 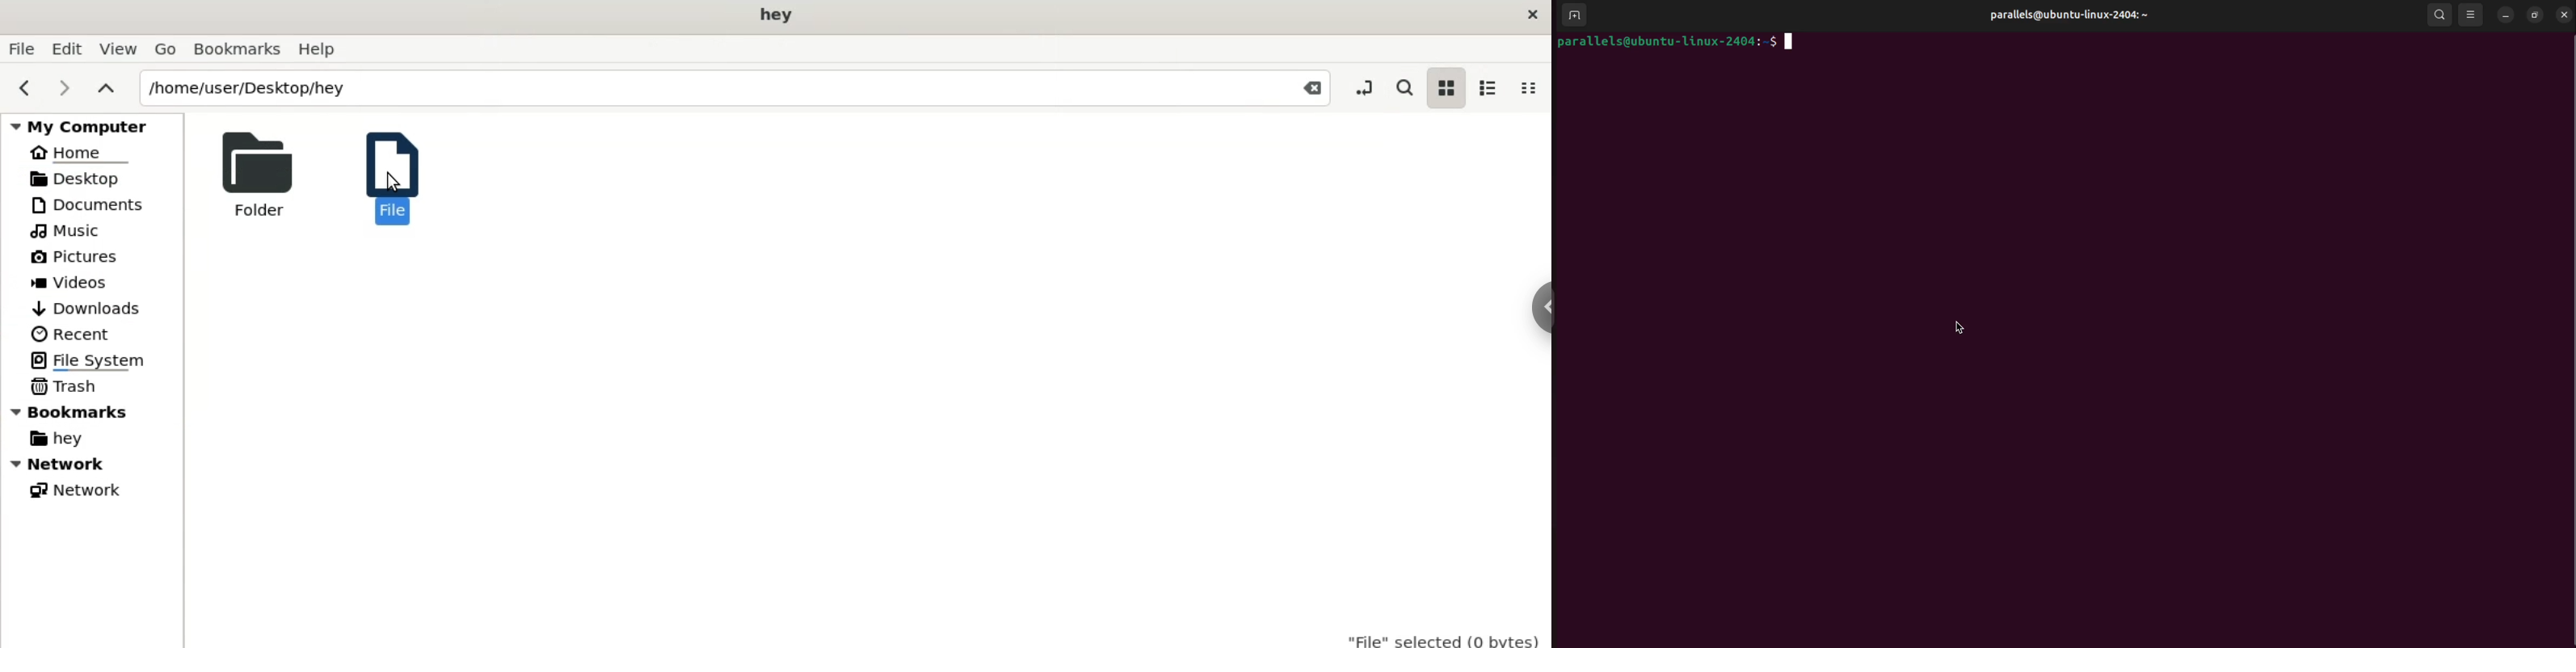 What do you see at coordinates (93, 415) in the screenshot?
I see `bookmarks` at bounding box center [93, 415].